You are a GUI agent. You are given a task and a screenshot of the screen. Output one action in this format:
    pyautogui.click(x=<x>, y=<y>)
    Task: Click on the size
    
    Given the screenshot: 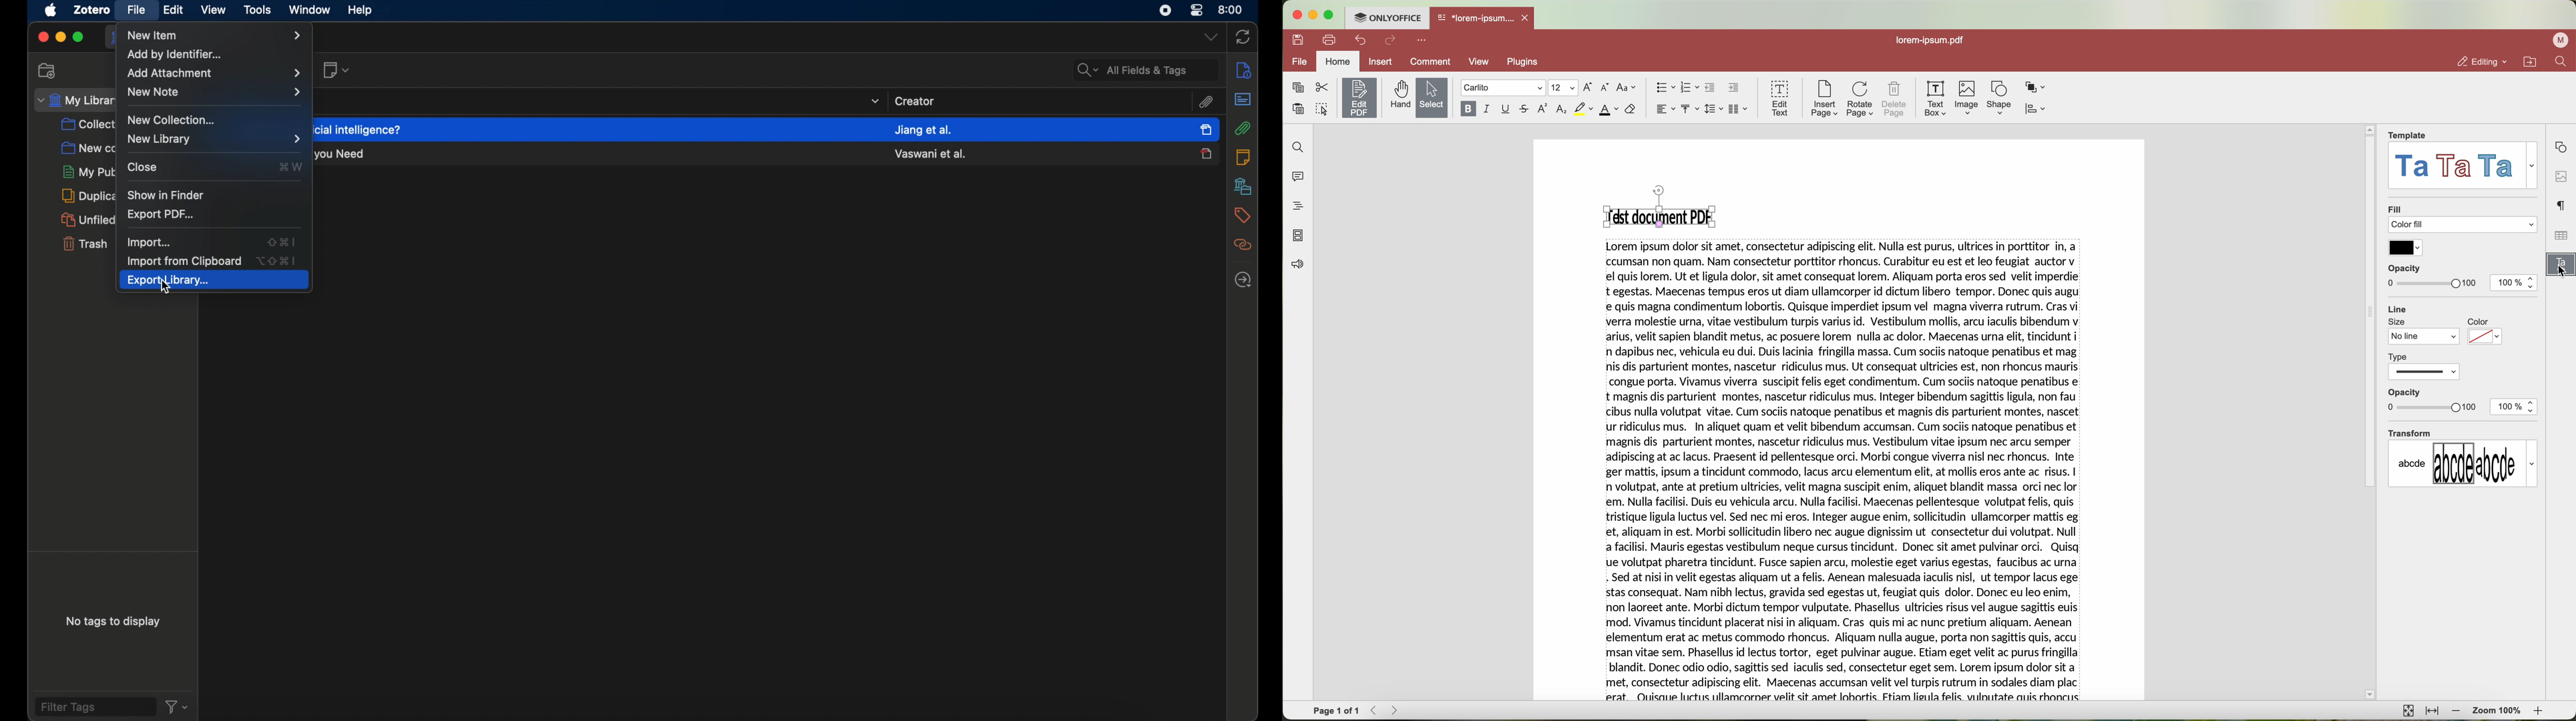 What is the action you would take?
    pyautogui.click(x=2425, y=332)
    